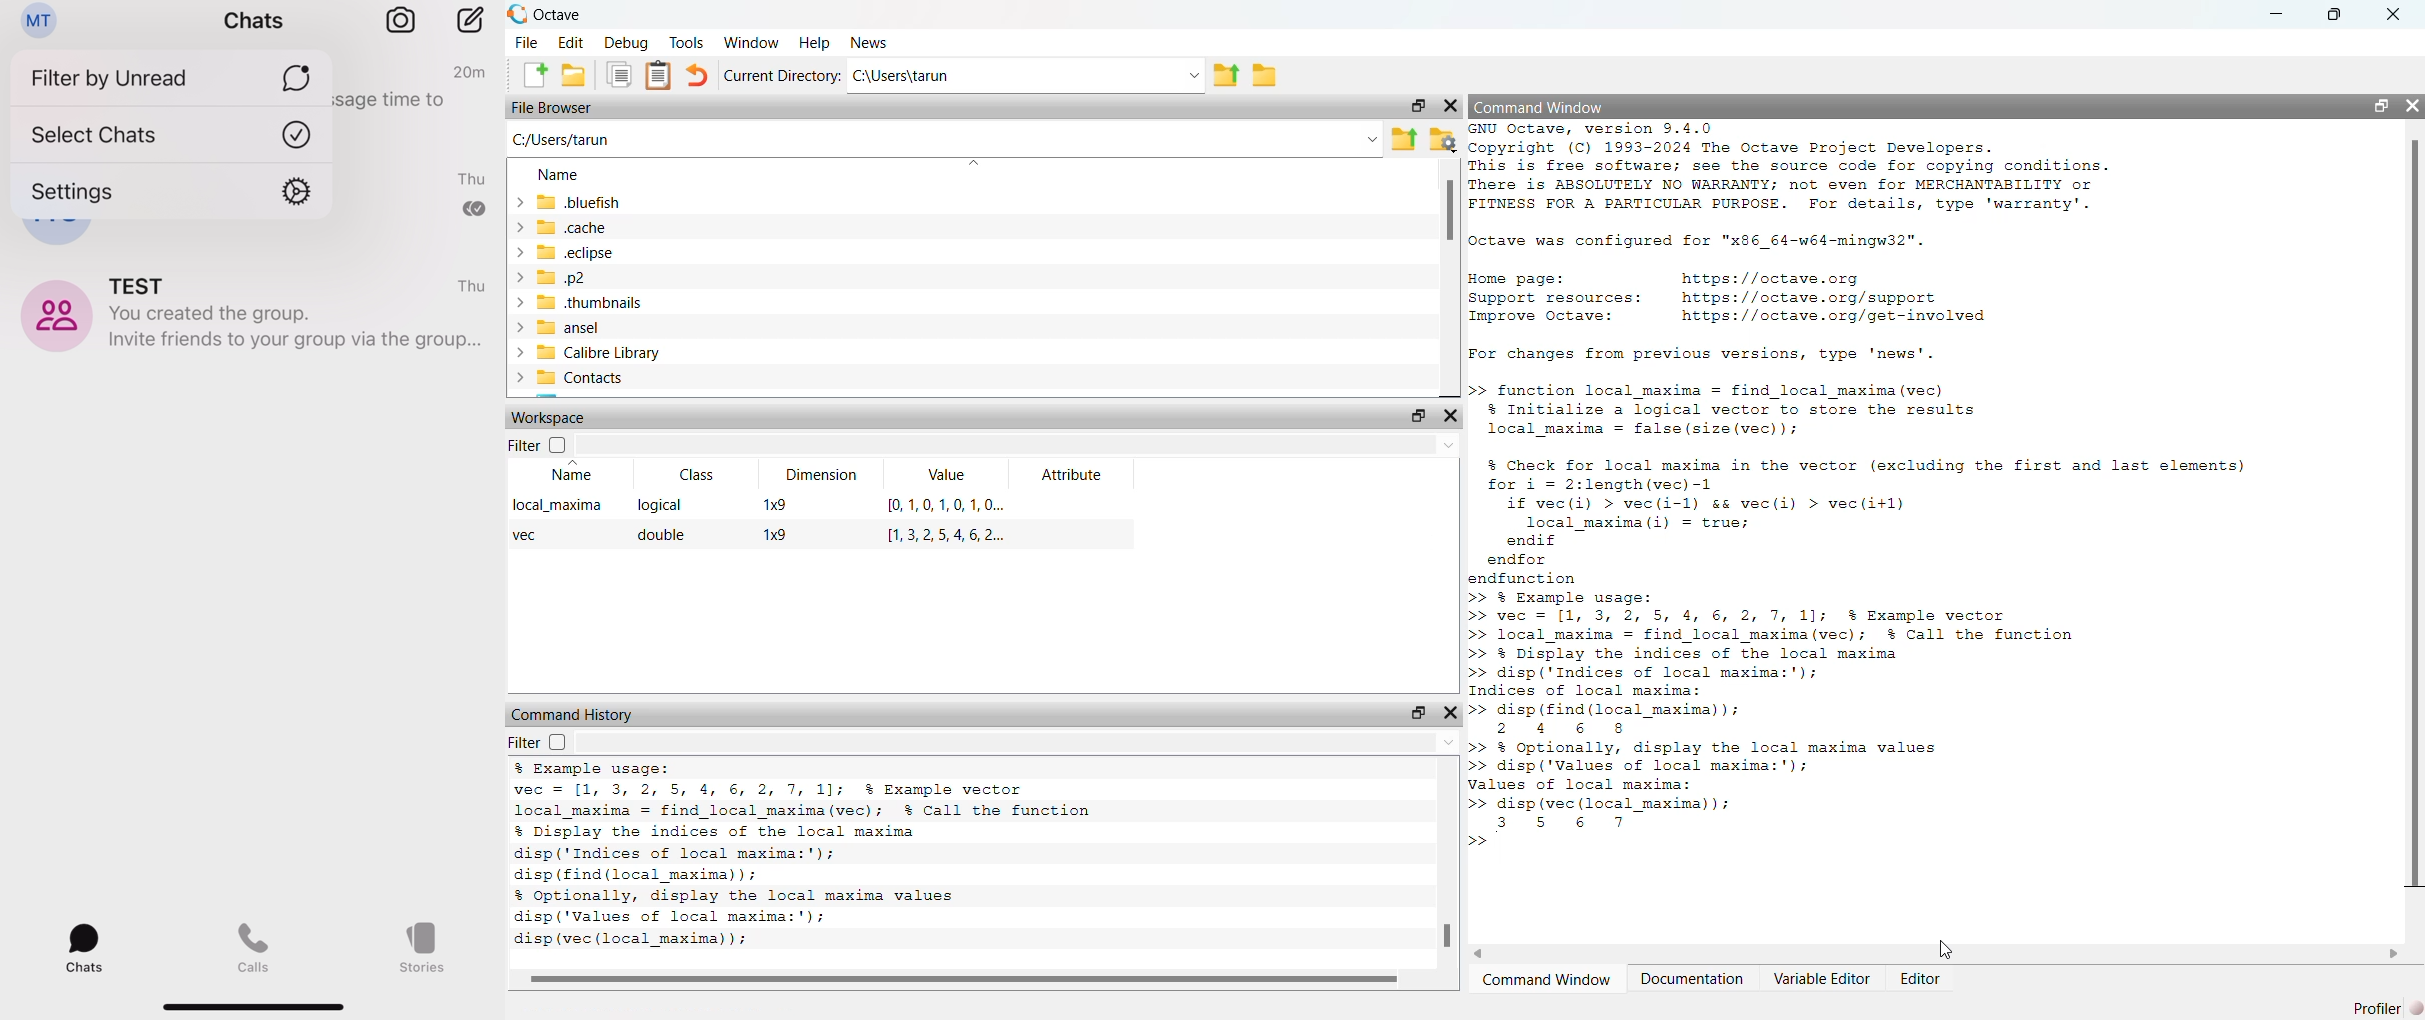  I want to click on minimize, so click(2276, 14).